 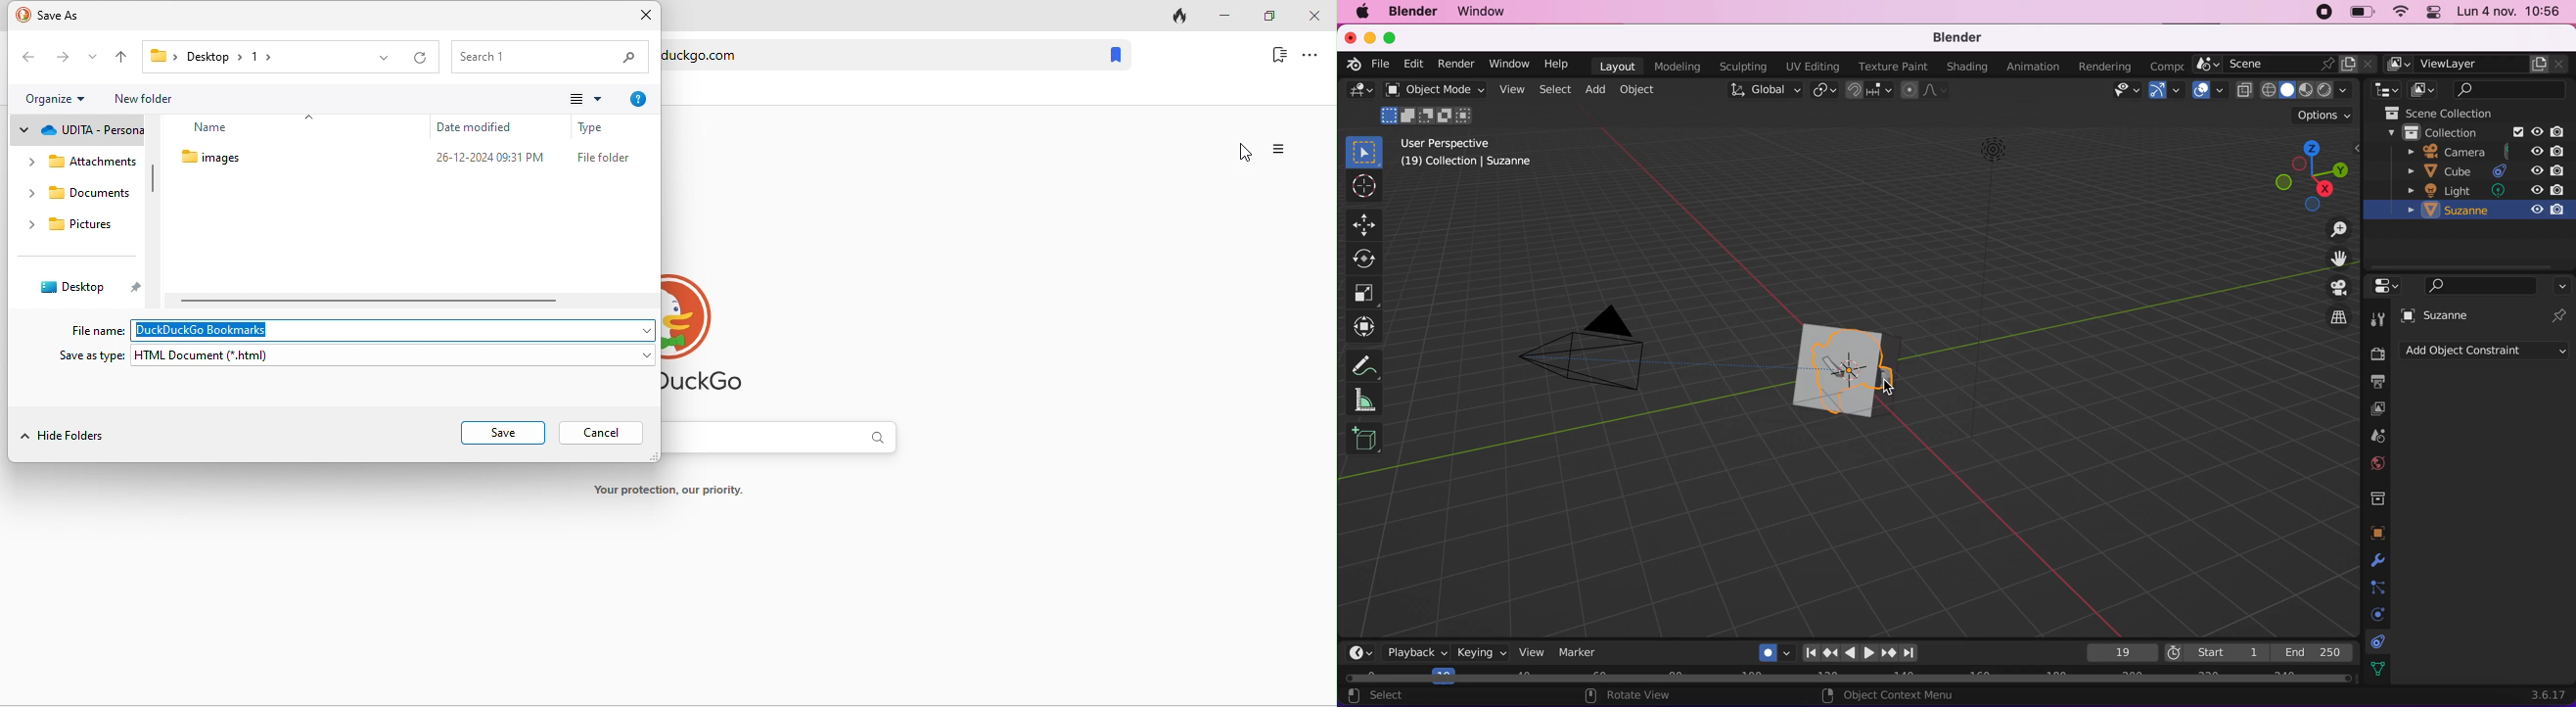 What do you see at coordinates (2271, 65) in the screenshot?
I see `scene` at bounding box center [2271, 65].